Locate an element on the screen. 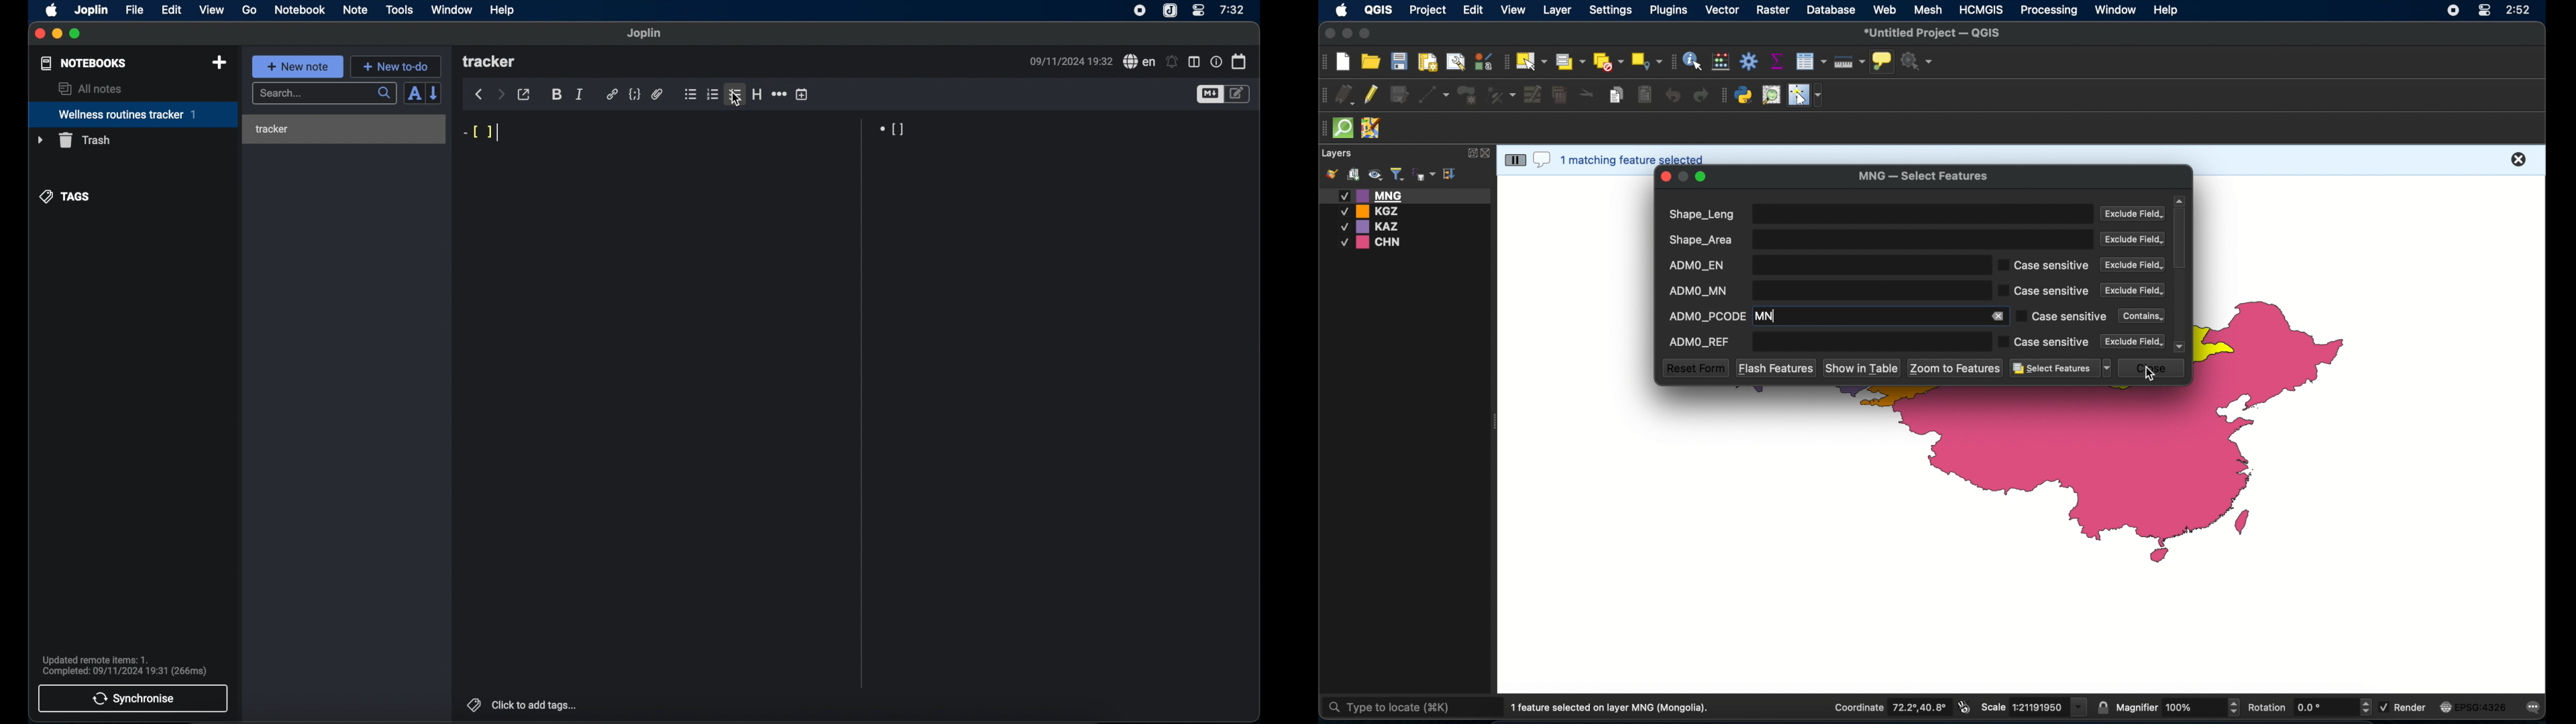 This screenshot has width=2576, height=728. deselect all features is located at coordinates (1608, 62).